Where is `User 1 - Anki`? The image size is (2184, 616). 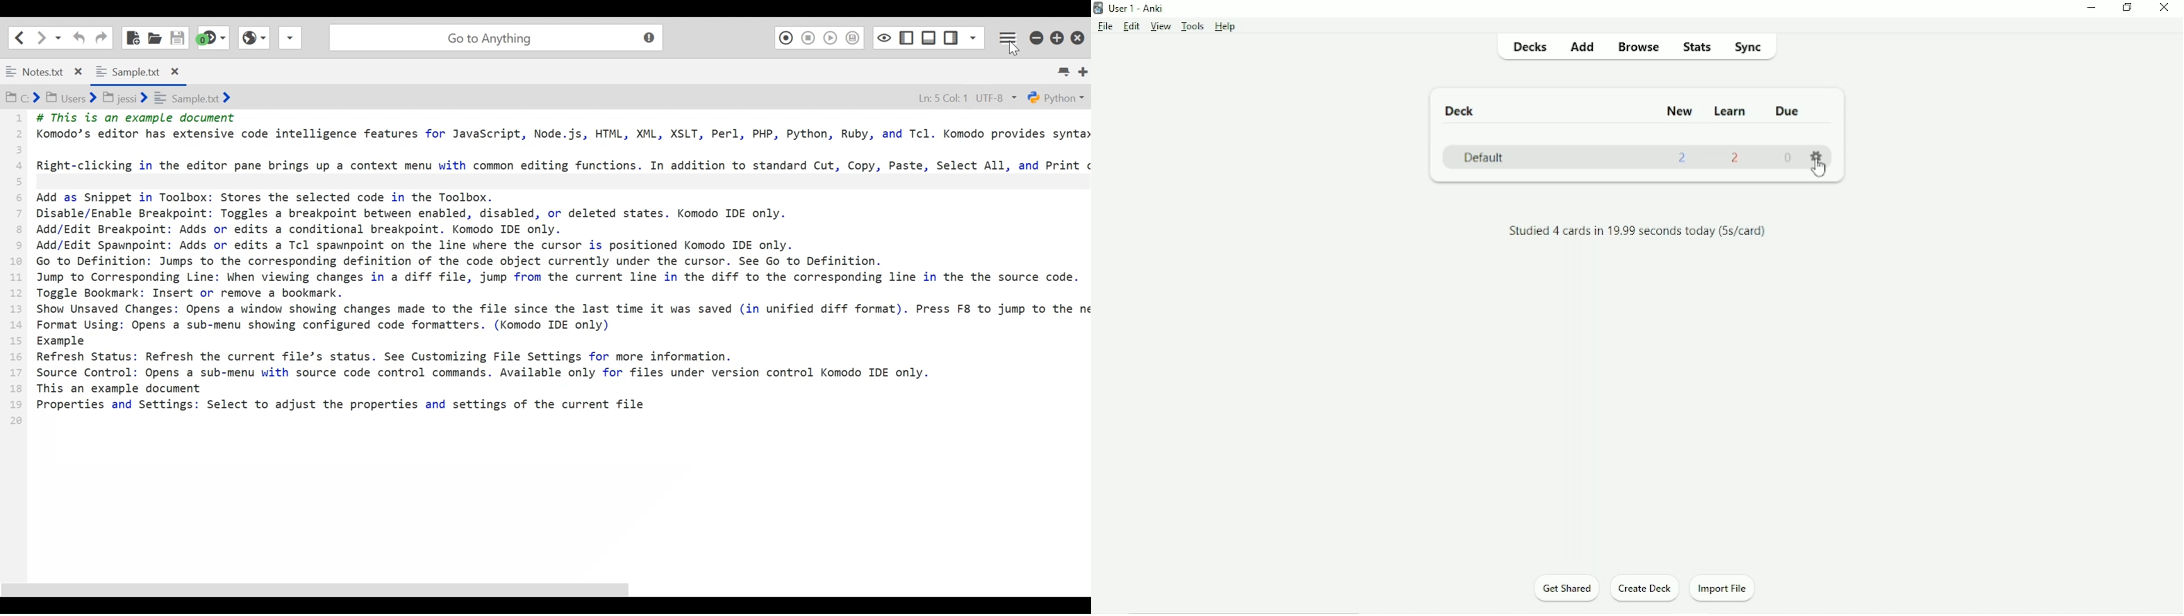 User 1 - Anki is located at coordinates (1131, 7).